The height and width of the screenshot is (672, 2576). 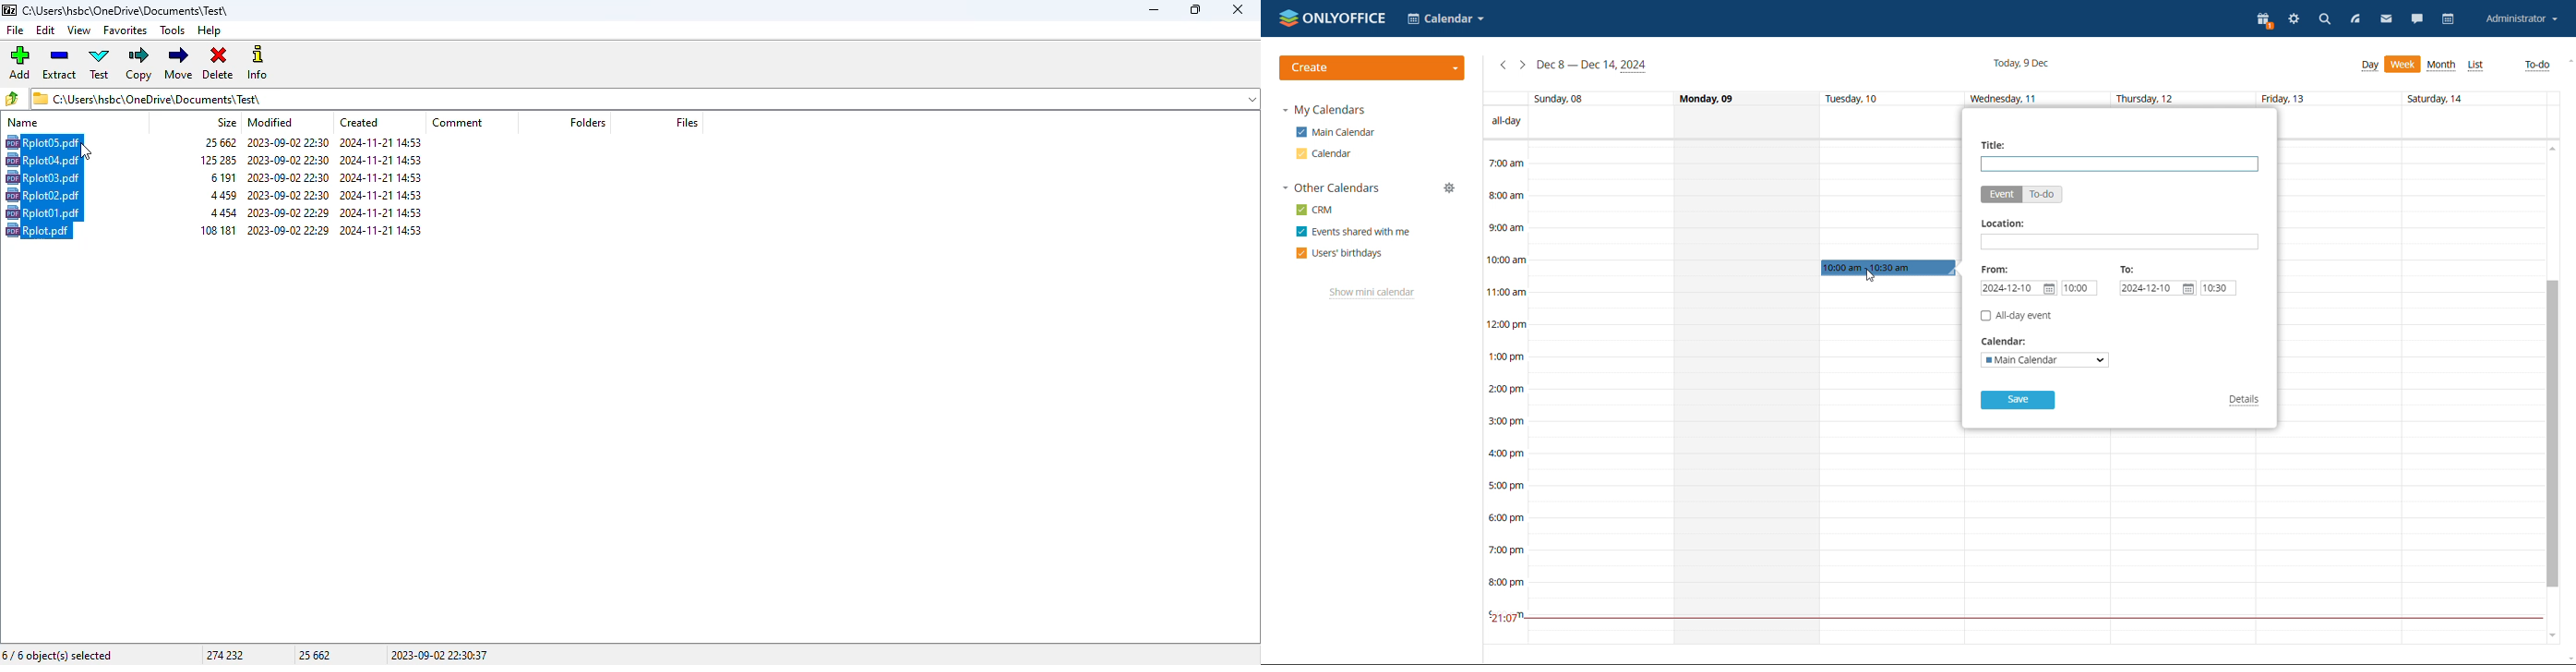 What do you see at coordinates (288, 142) in the screenshot?
I see `modified date and time` at bounding box center [288, 142].